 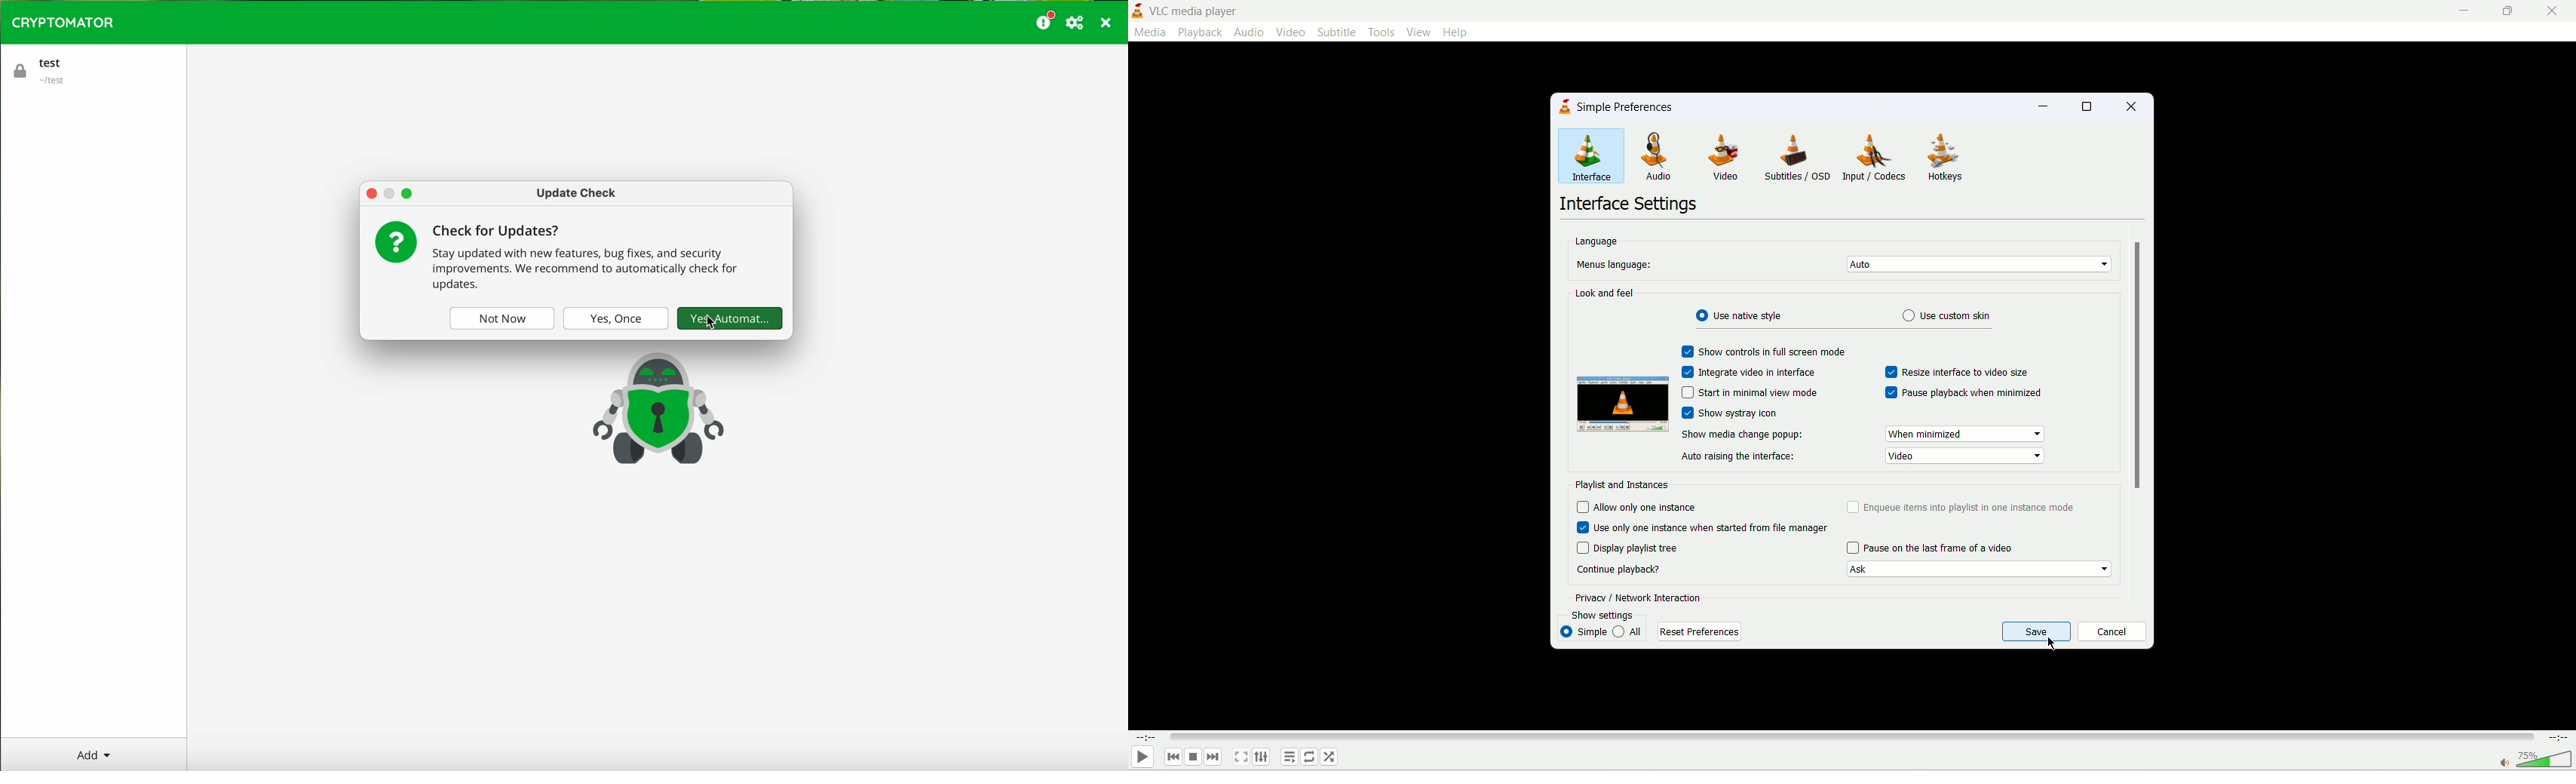 What do you see at coordinates (1619, 571) in the screenshot?
I see `text` at bounding box center [1619, 571].